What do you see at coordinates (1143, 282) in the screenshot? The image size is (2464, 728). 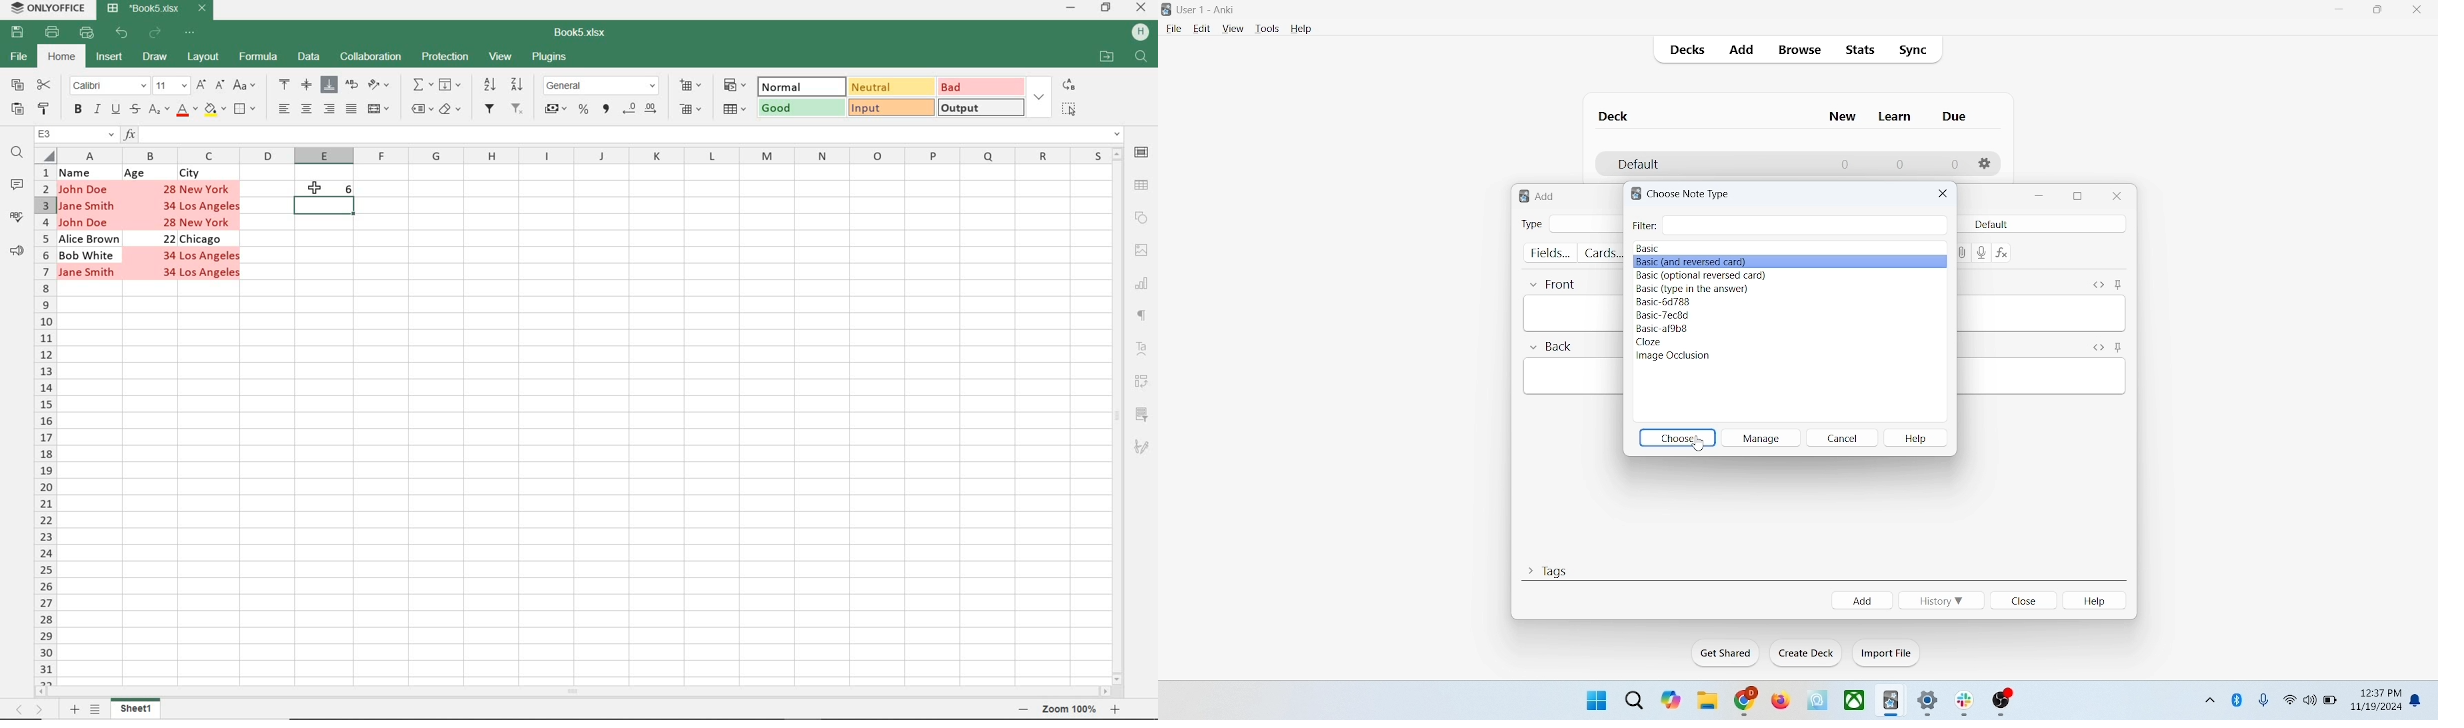 I see `CHART` at bounding box center [1143, 282].